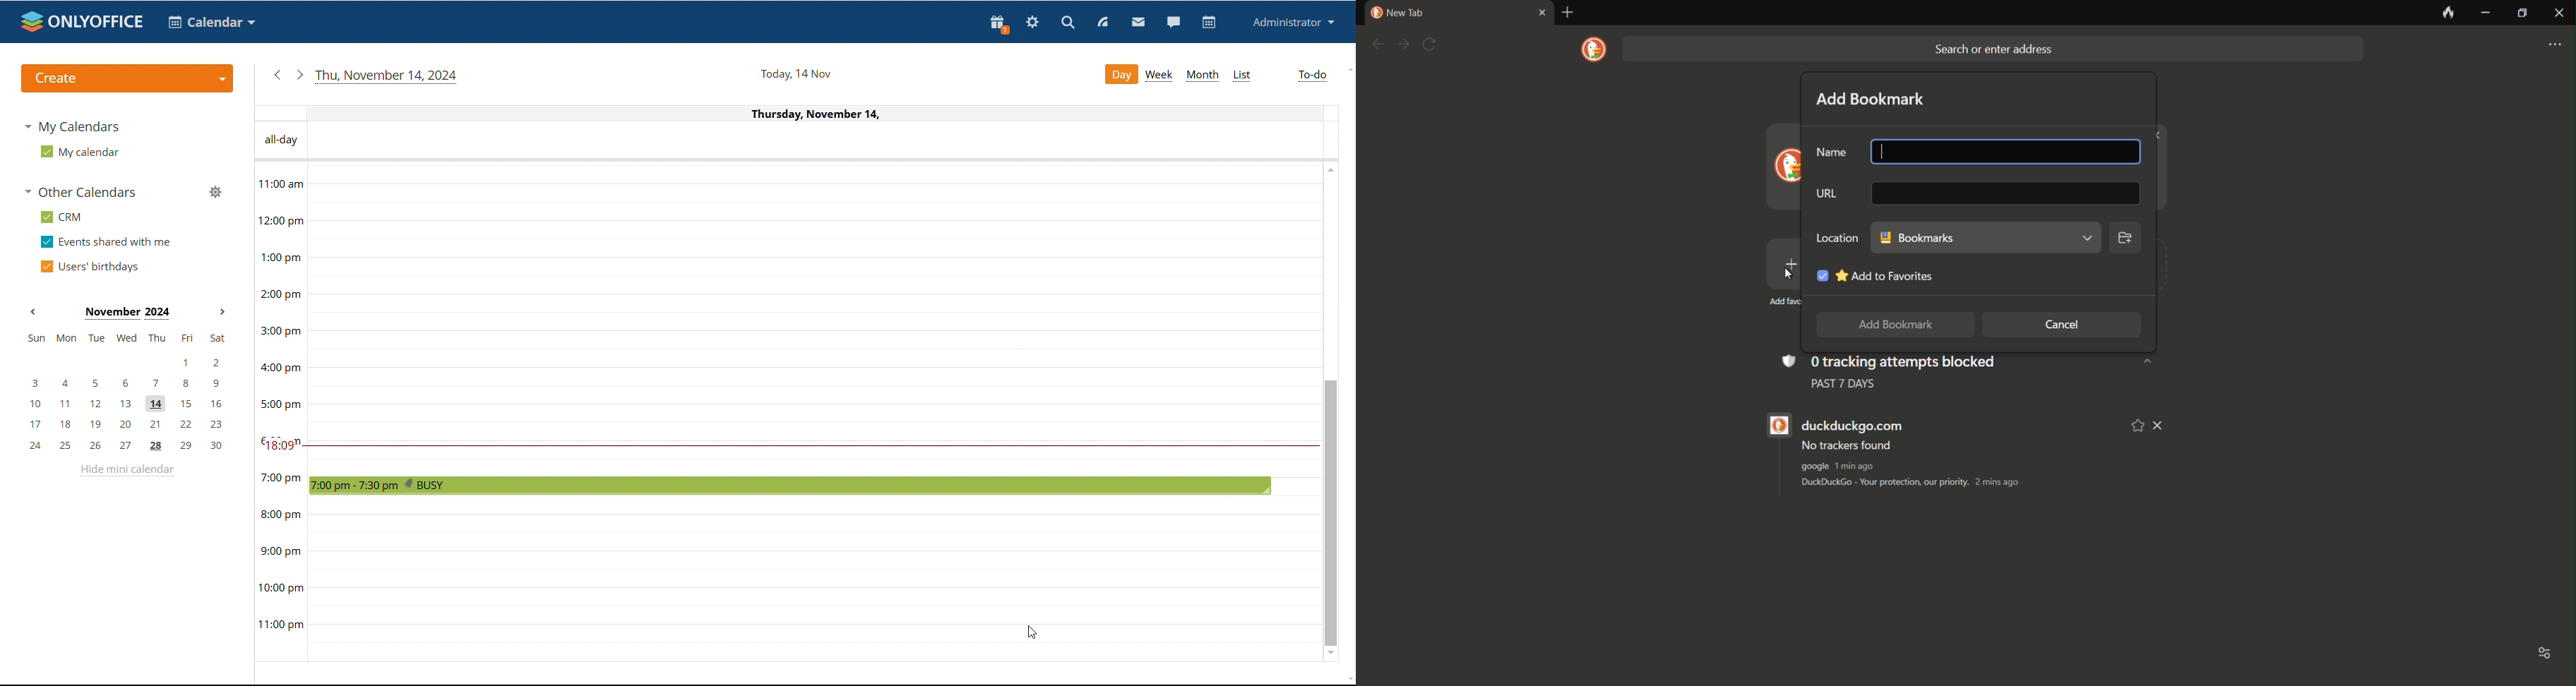 The width and height of the screenshot is (2576, 700). Describe the element at coordinates (999, 24) in the screenshot. I see `present` at that location.